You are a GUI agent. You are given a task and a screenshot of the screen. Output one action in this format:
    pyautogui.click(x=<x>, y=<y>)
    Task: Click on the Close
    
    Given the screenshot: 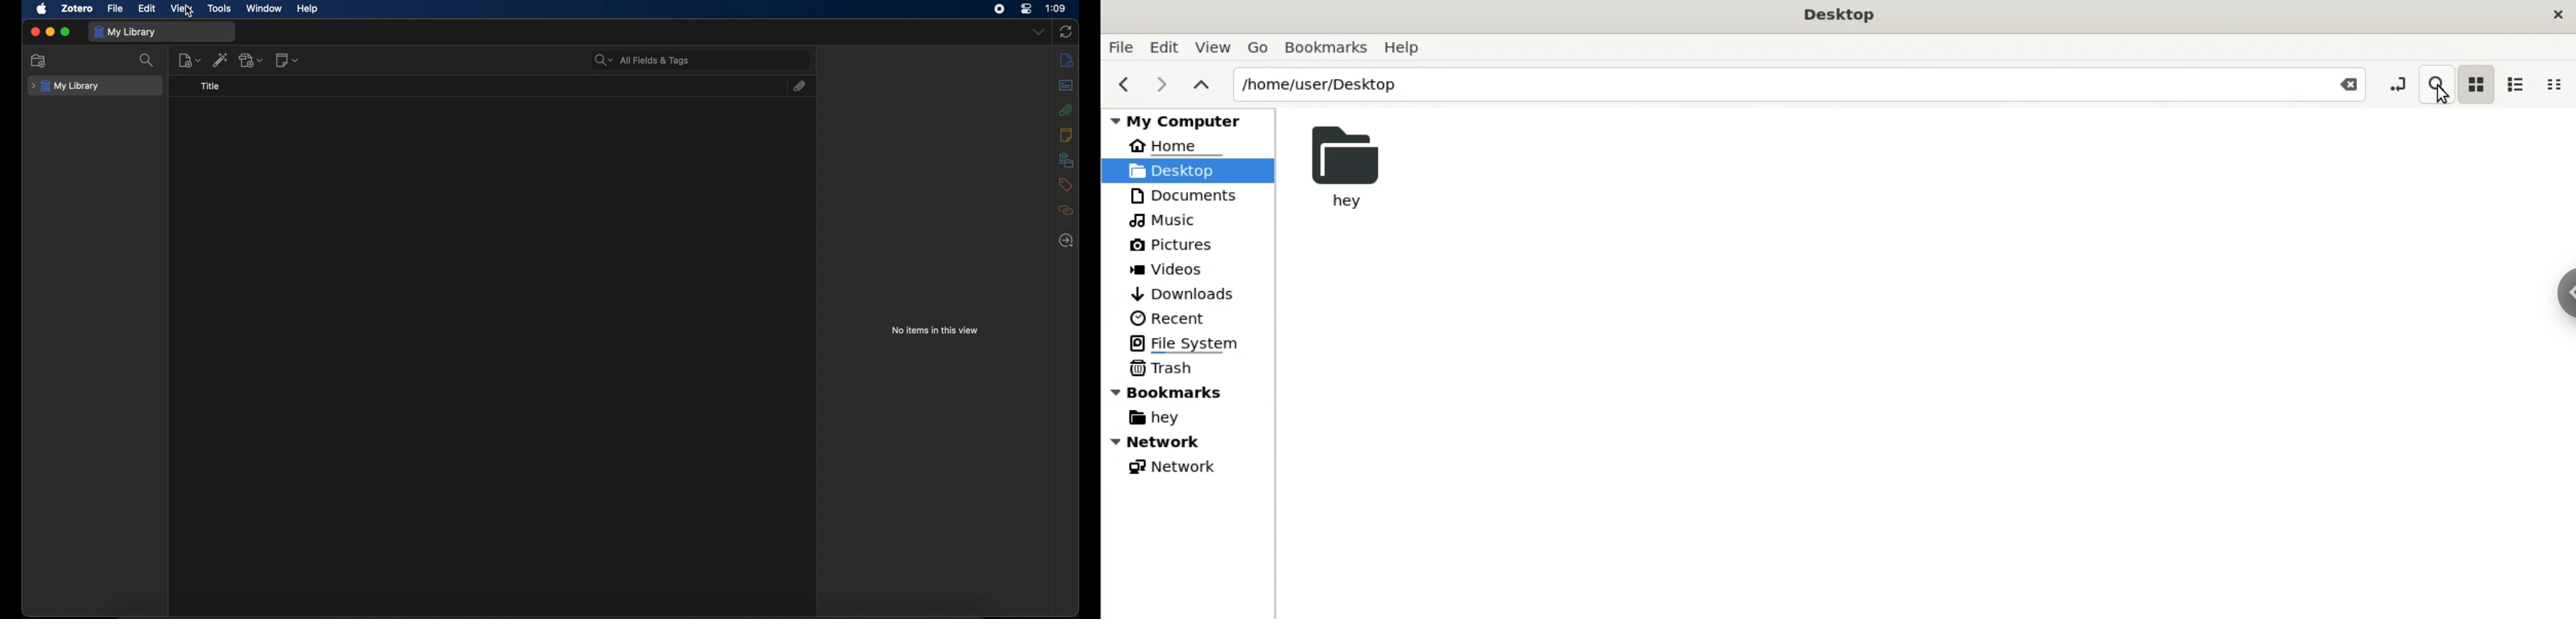 What is the action you would take?
    pyautogui.click(x=2347, y=83)
    